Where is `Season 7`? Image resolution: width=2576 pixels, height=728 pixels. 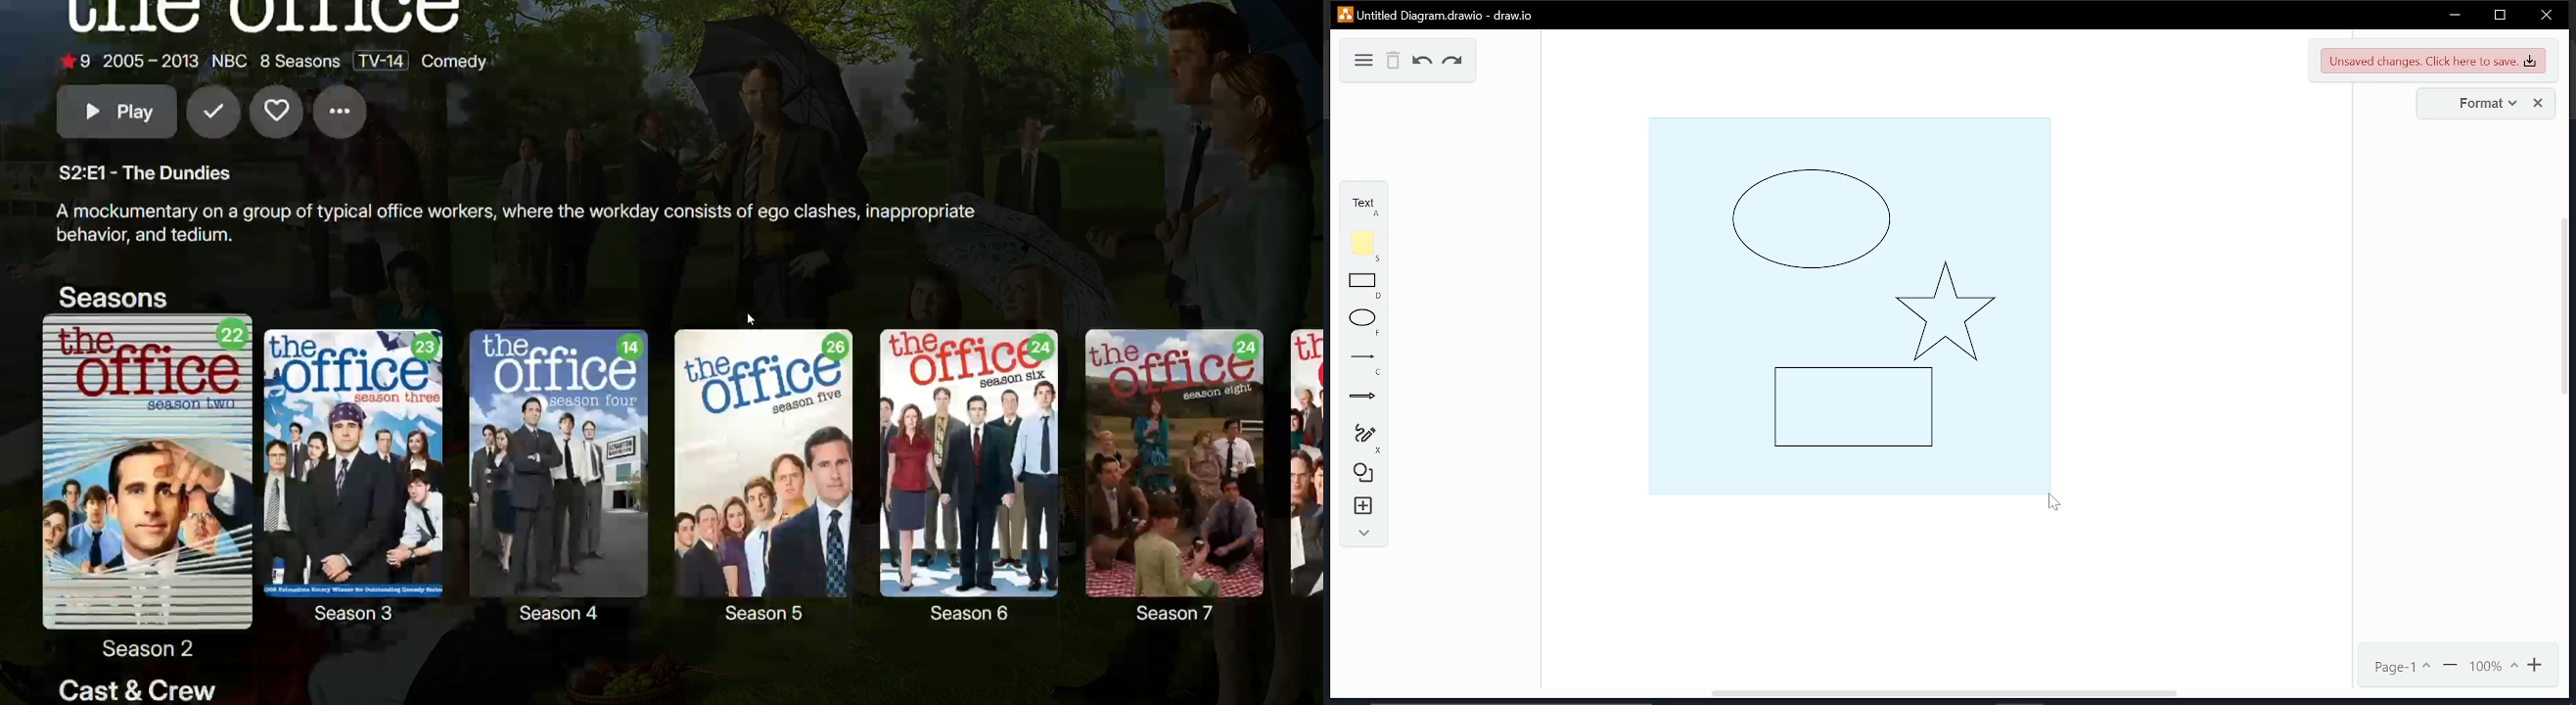
Season 7 is located at coordinates (1171, 475).